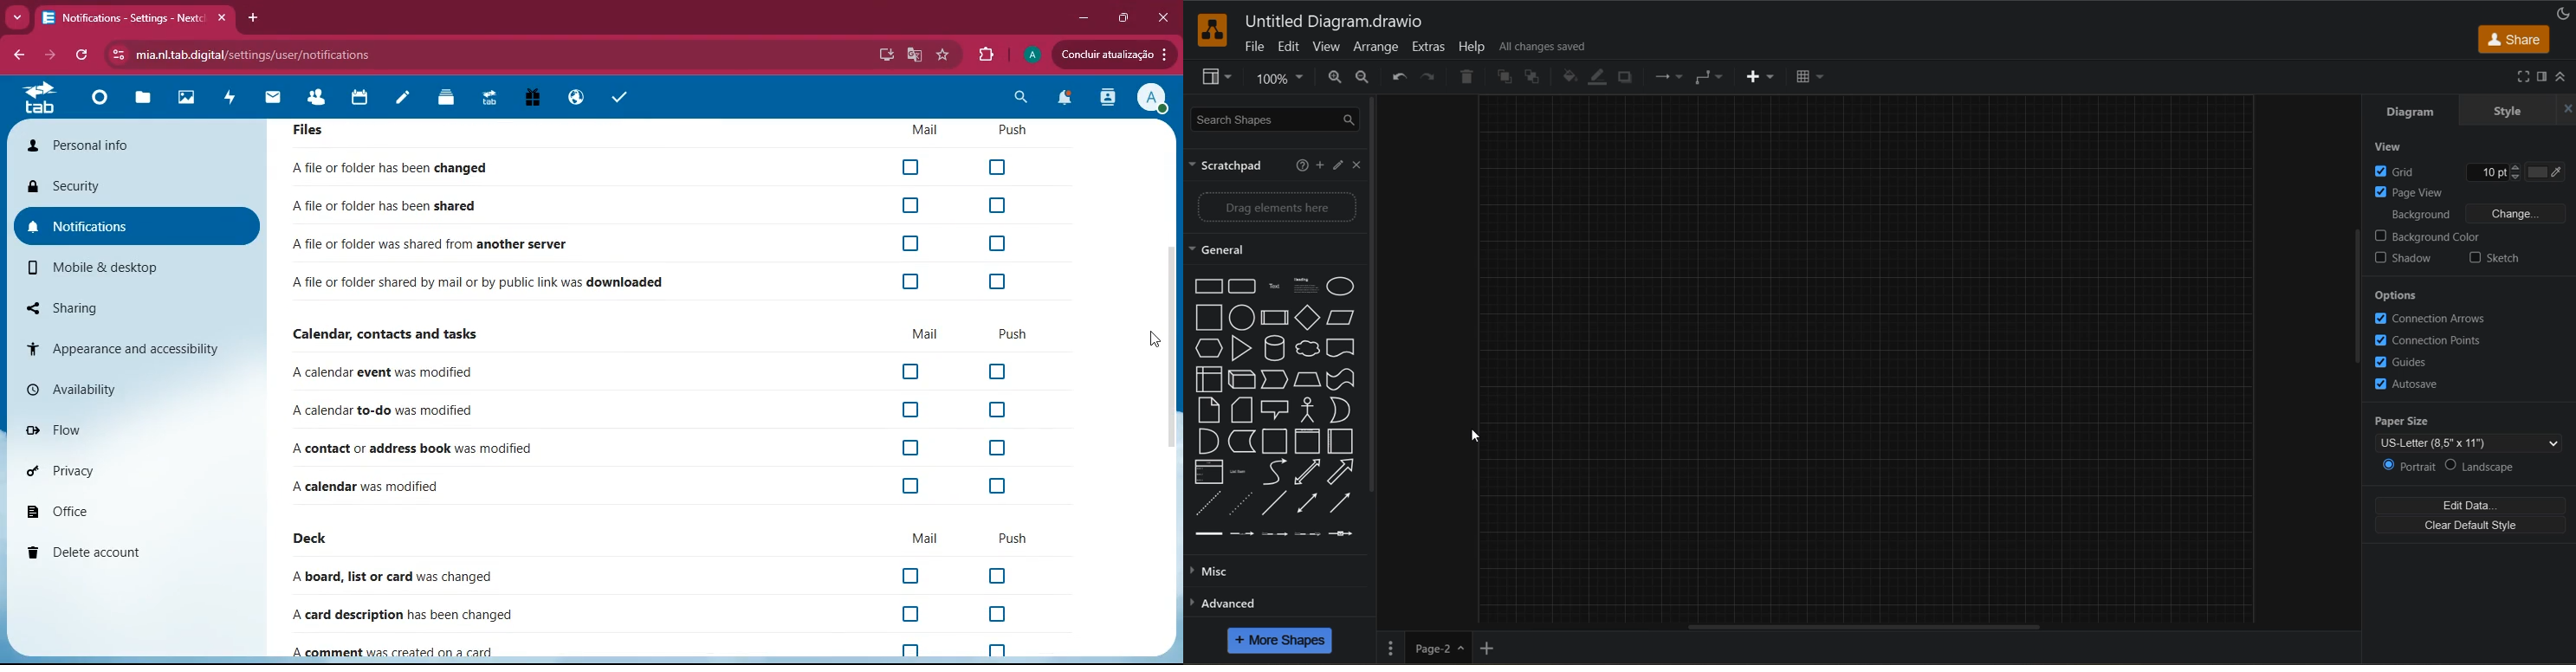 The width and height of the screenshot is (2576, 672). I want to click on Checkbox, so click(910, 167).